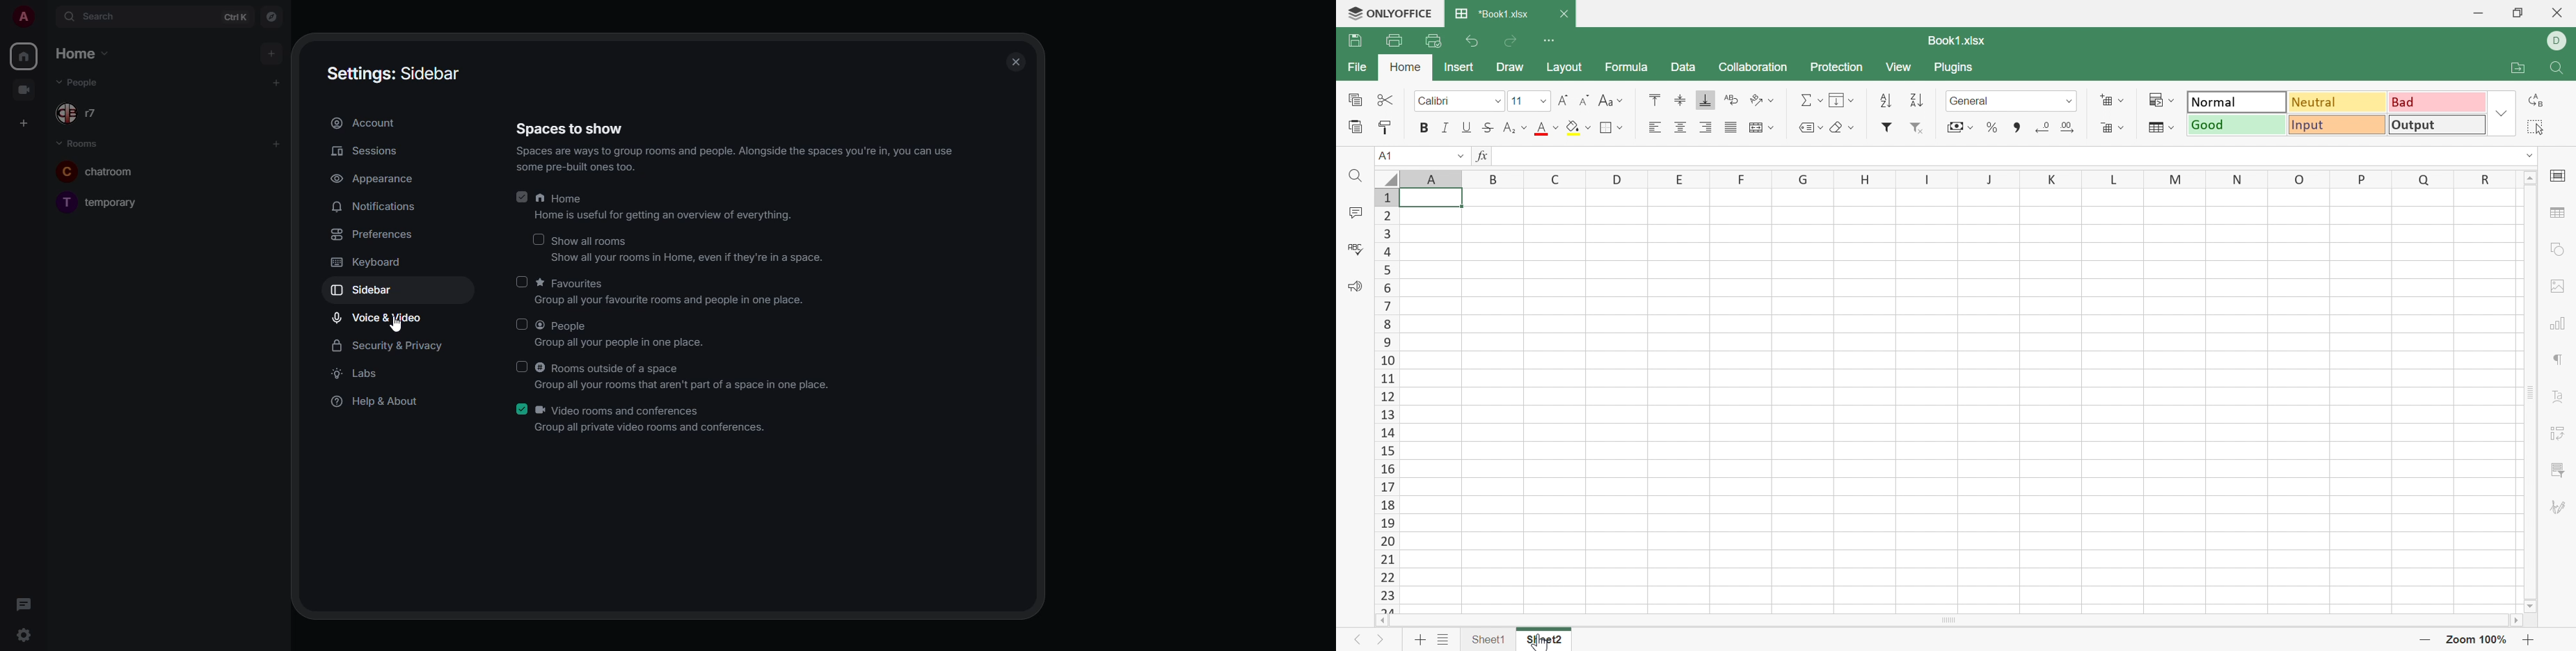  Describe the element at coordinates (2436, 125) in the screenshot. I see `Output` at that location.